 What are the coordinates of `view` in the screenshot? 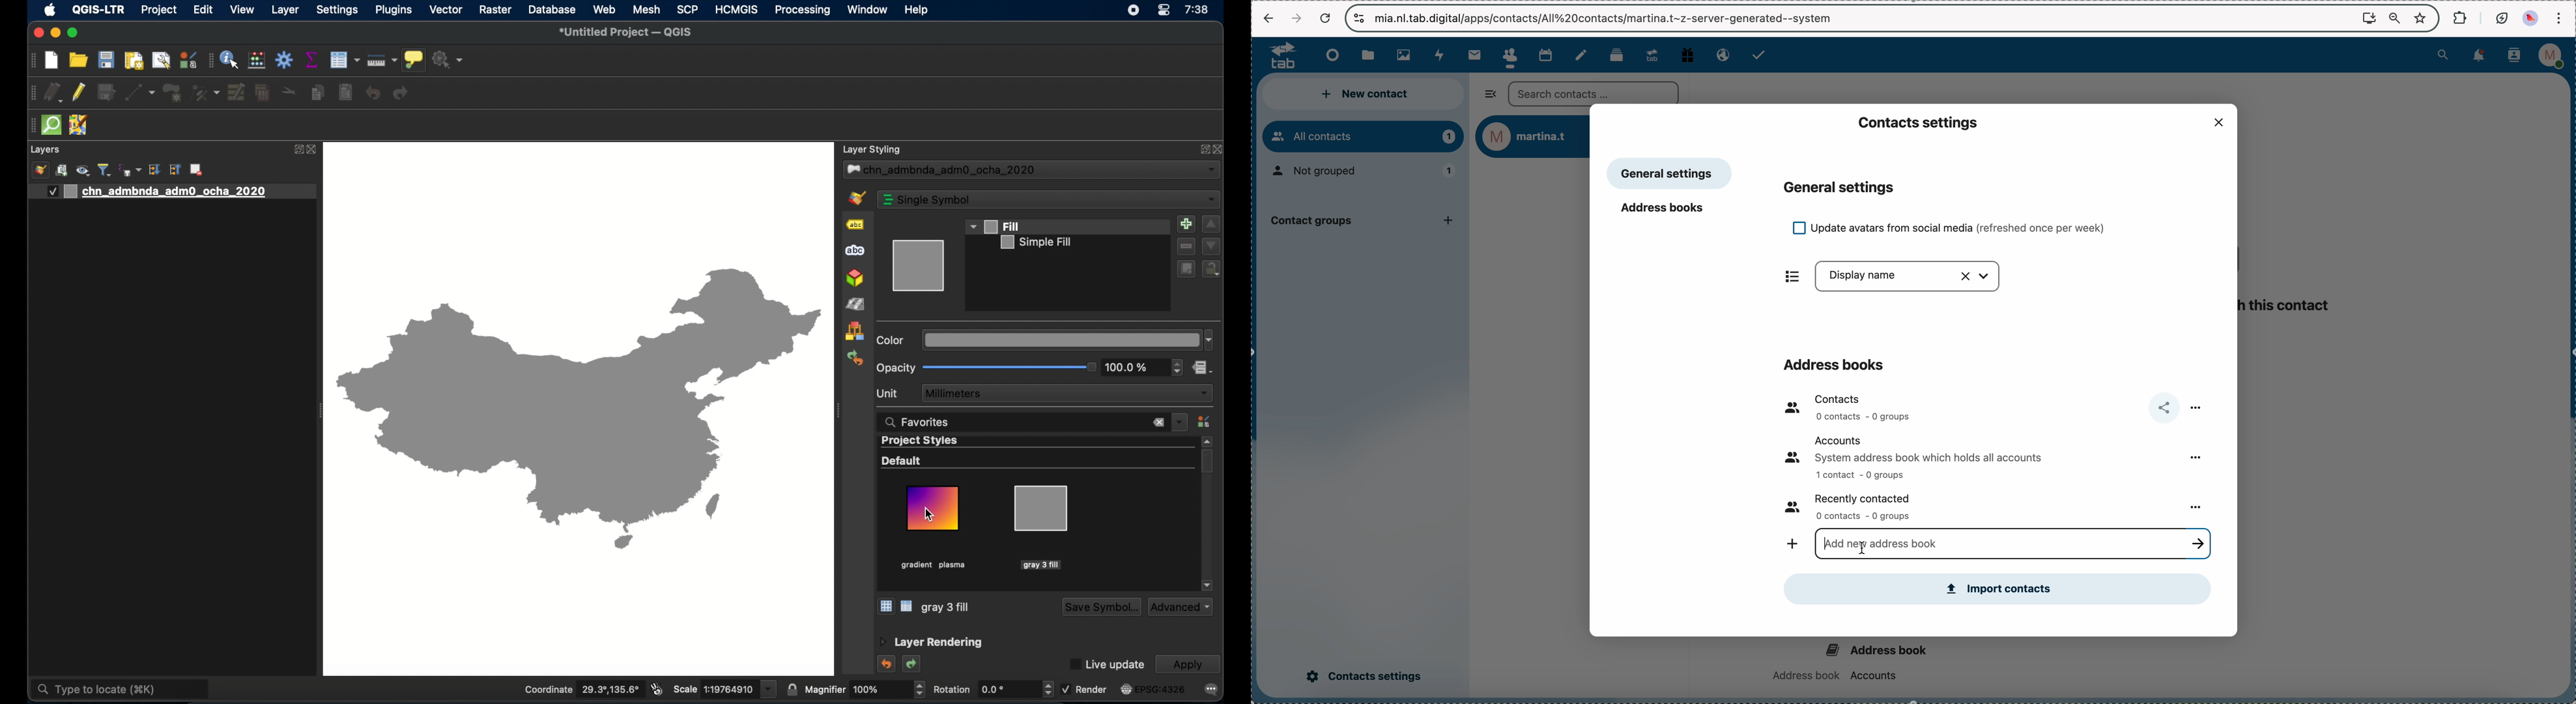 It's located at (242, 9).